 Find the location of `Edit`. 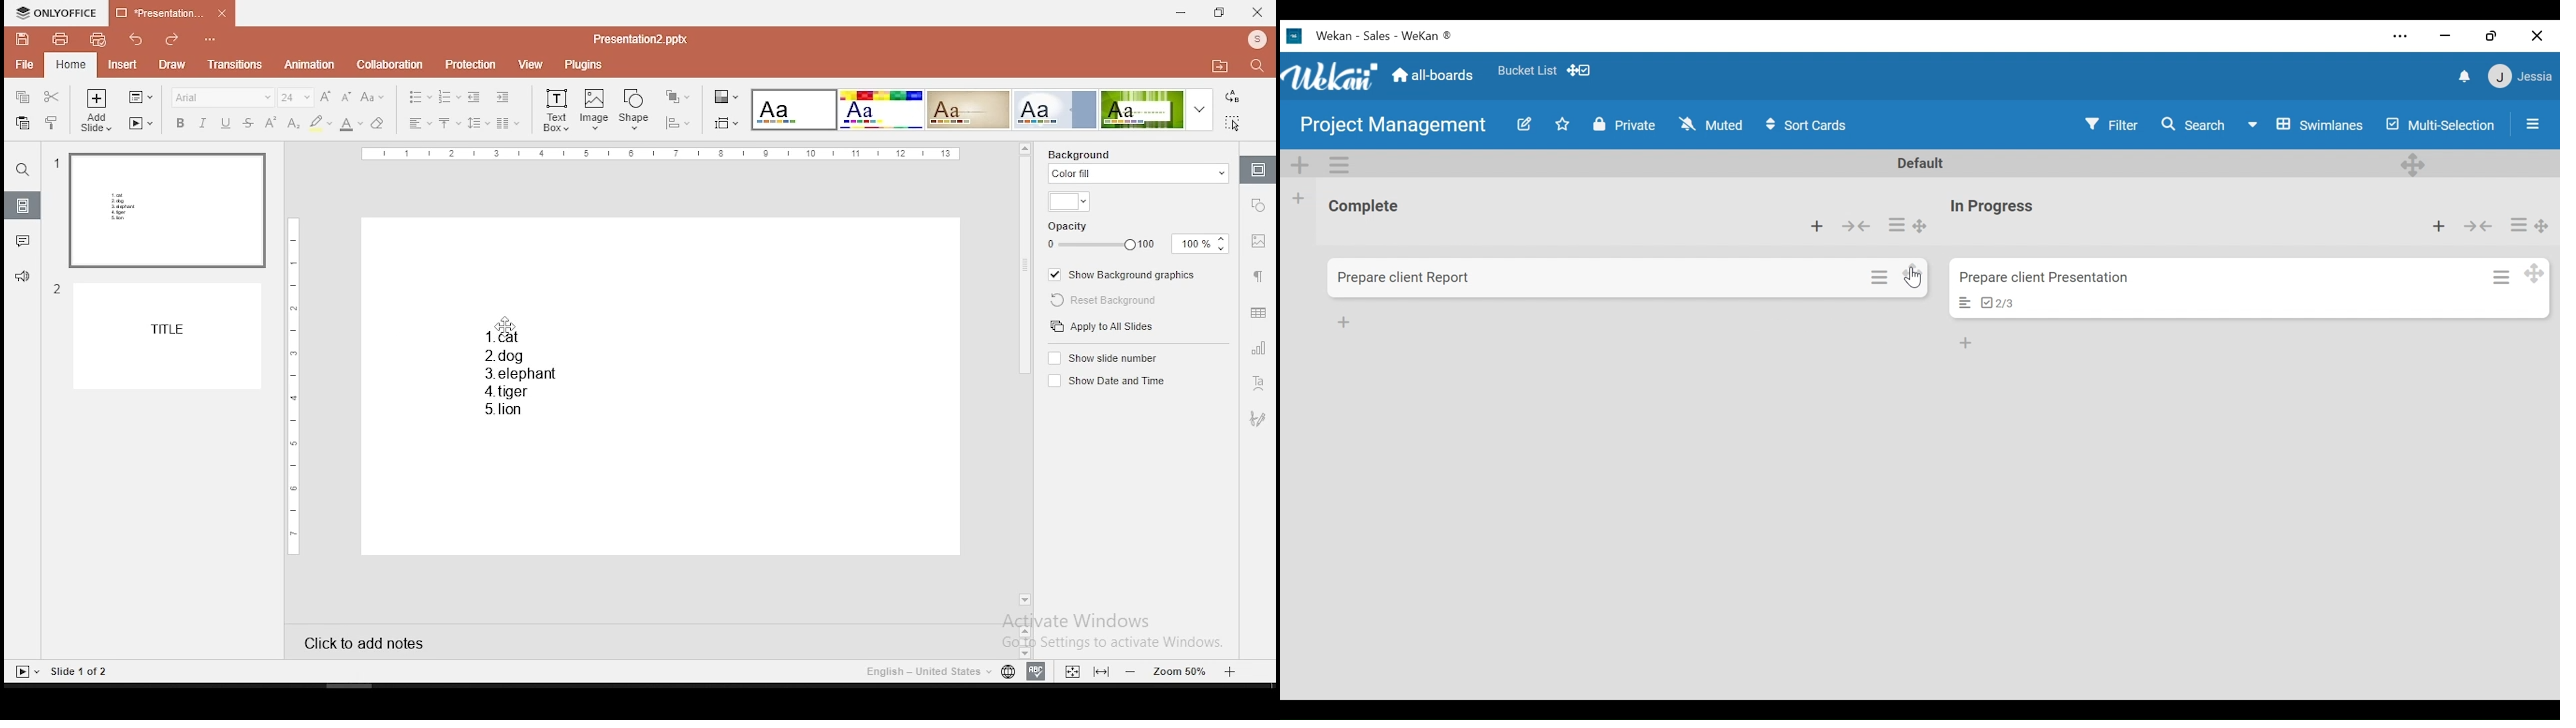

Edit is located at coordinates (1525, 124).